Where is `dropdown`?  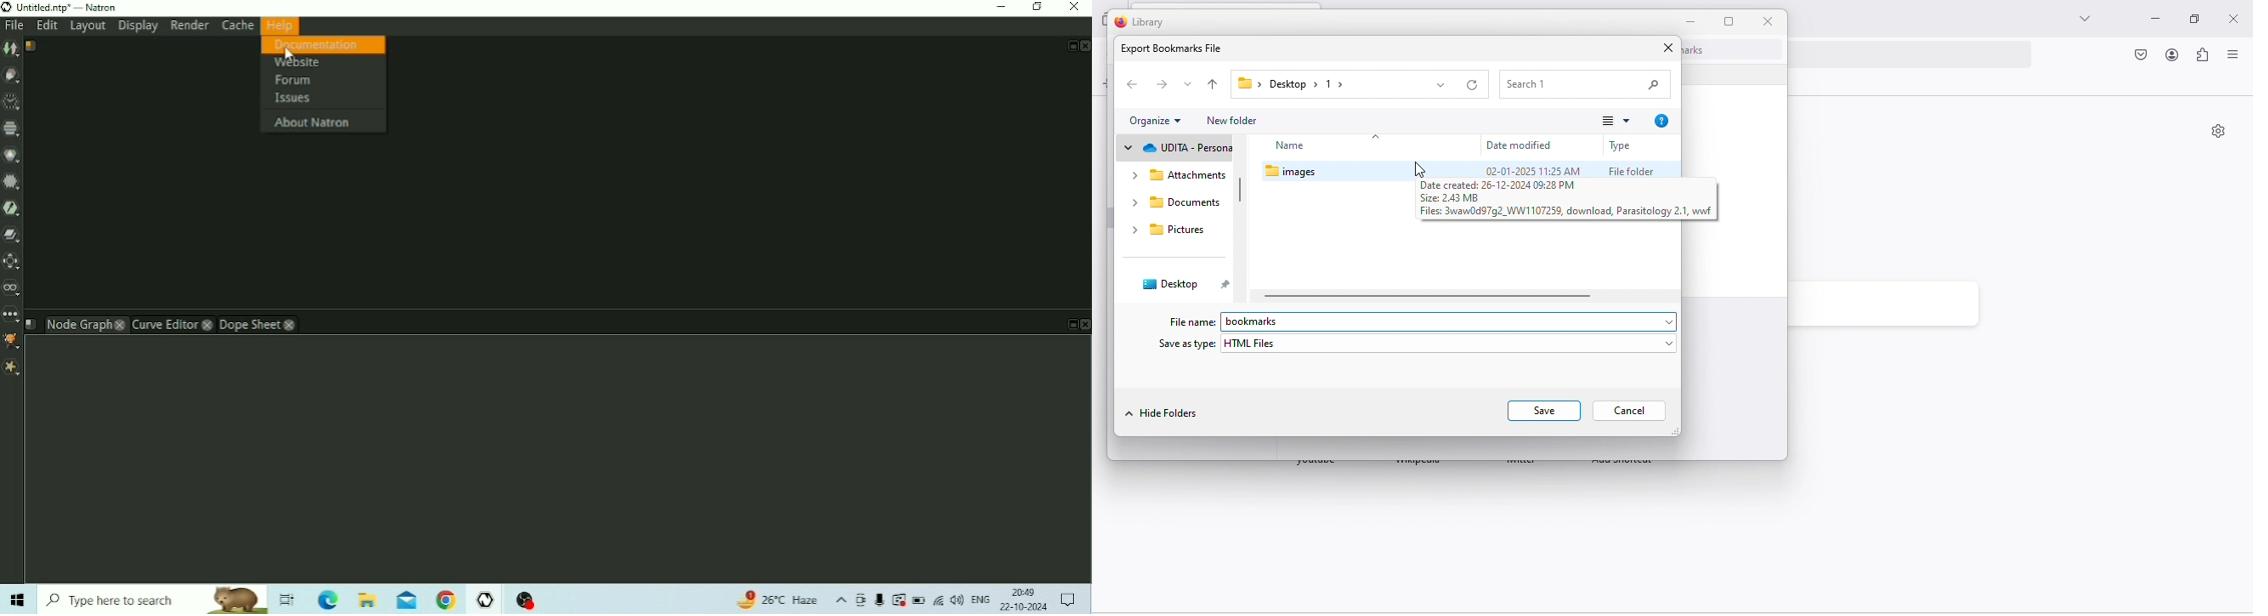 dropdown is located at coordinates (1190, 82).